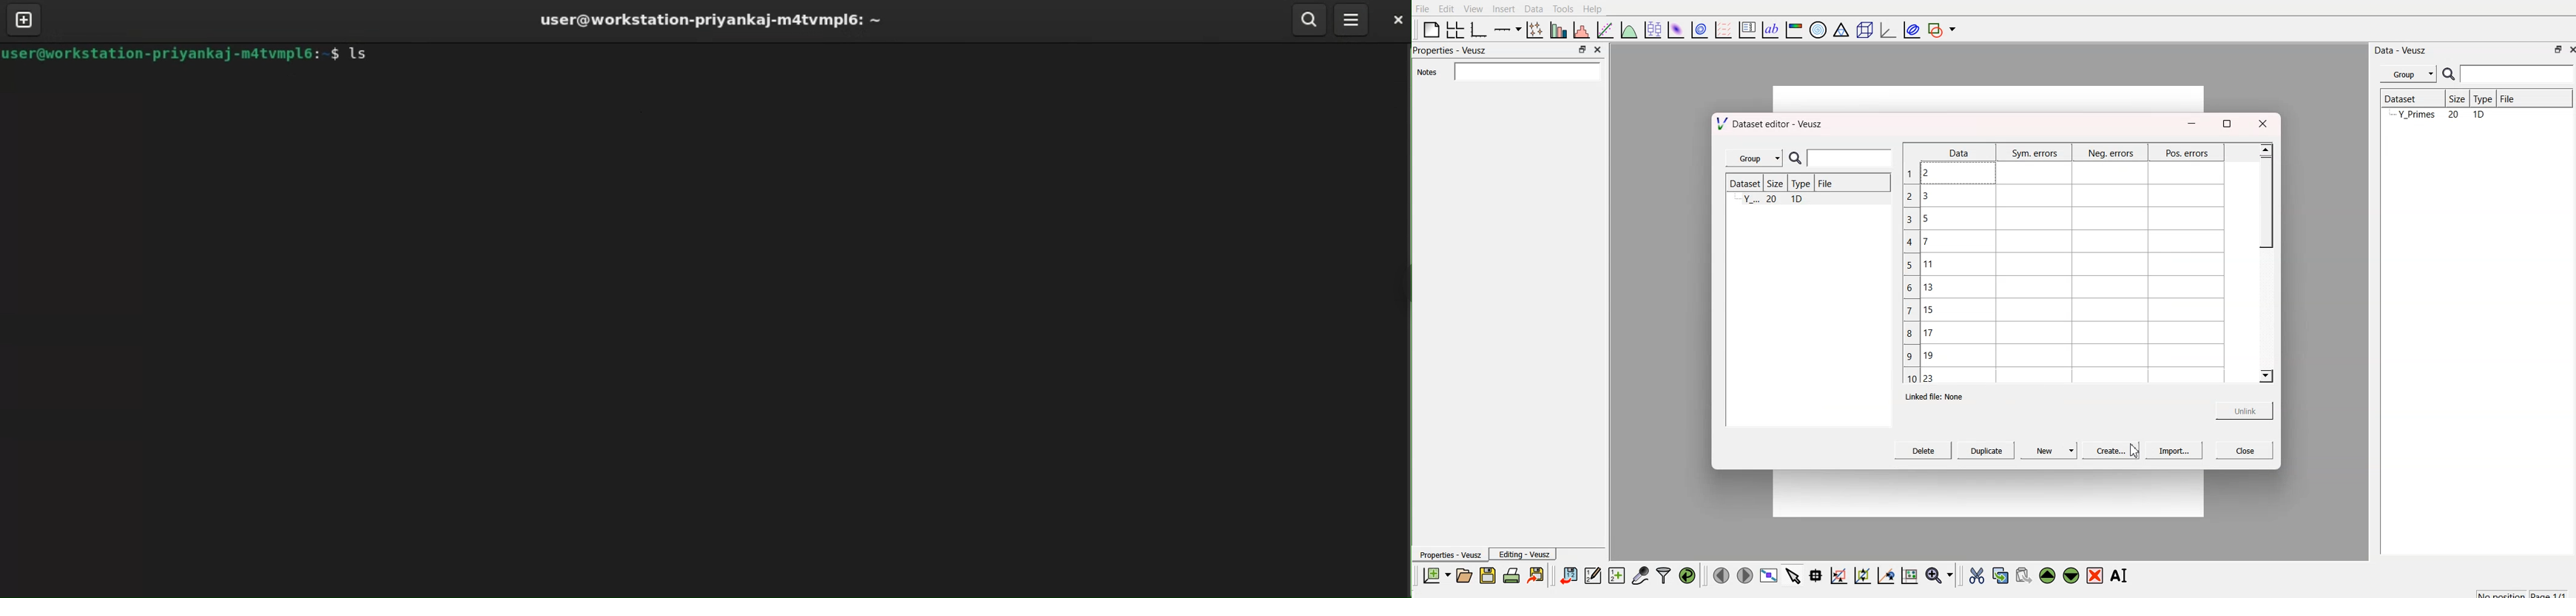  I want to click on 3D scene, so click(1865, 31).